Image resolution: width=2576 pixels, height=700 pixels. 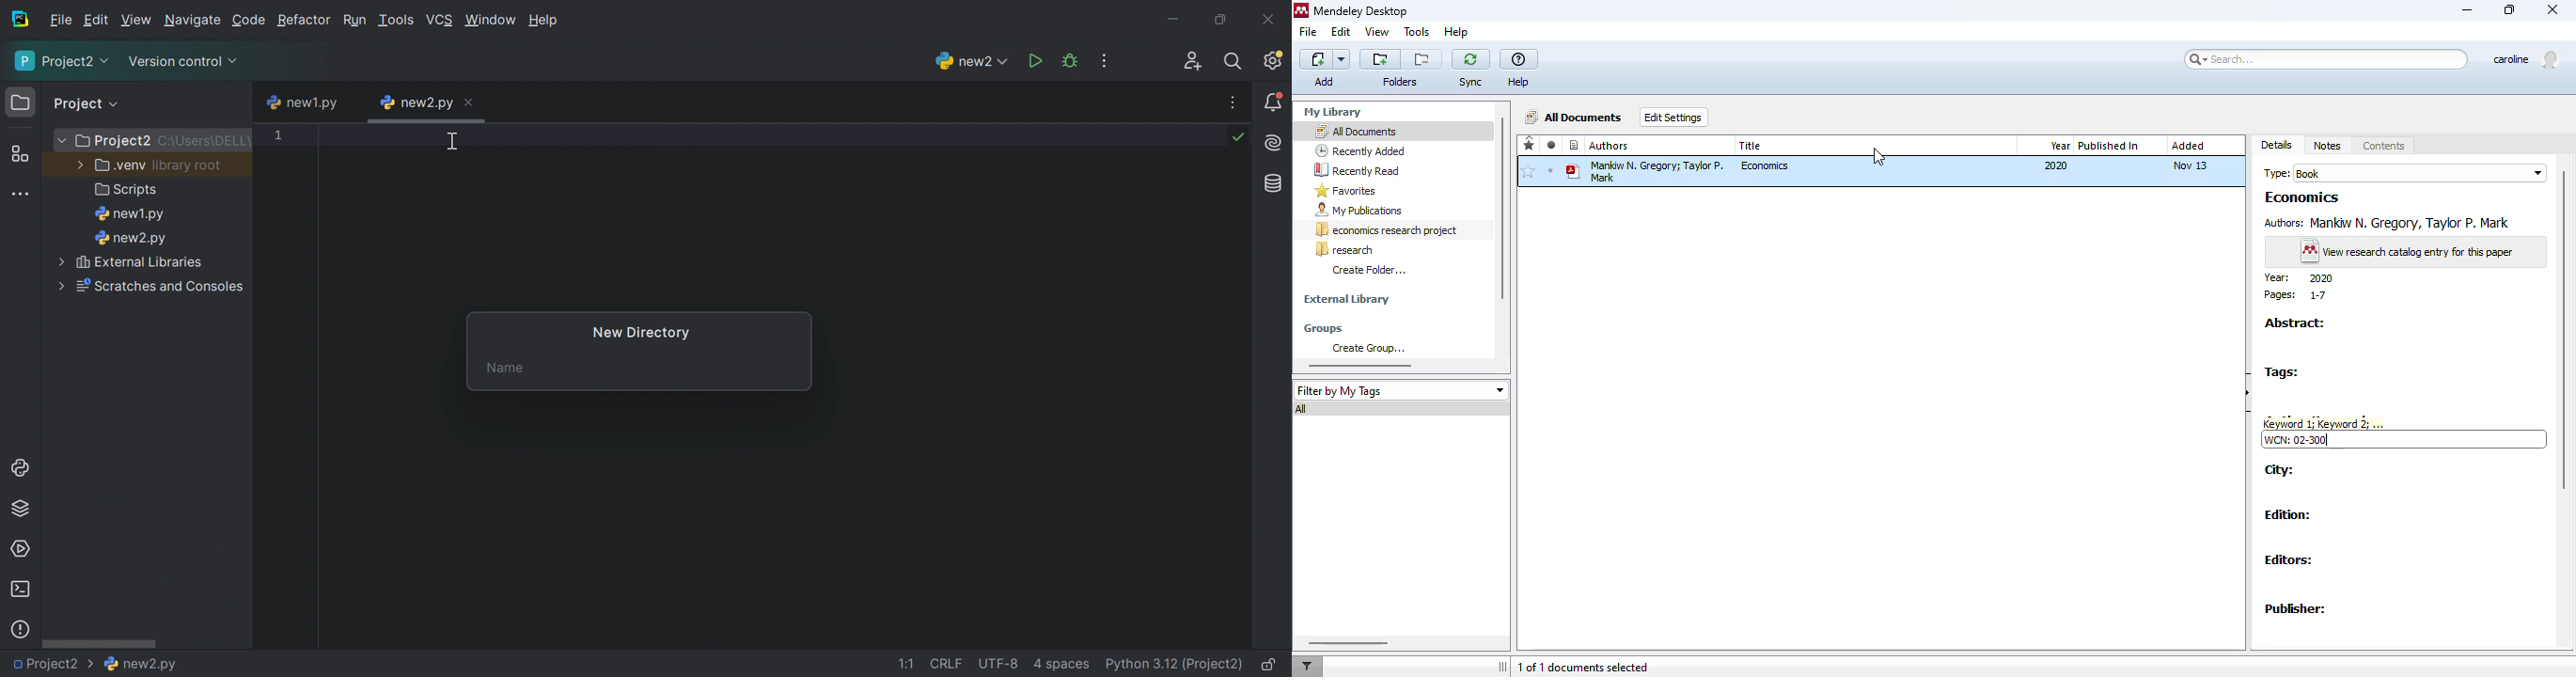 What do you see at coordinates (1878, 157) in the screenshot?
I see `cursor` at bounding box center [1878, 157].